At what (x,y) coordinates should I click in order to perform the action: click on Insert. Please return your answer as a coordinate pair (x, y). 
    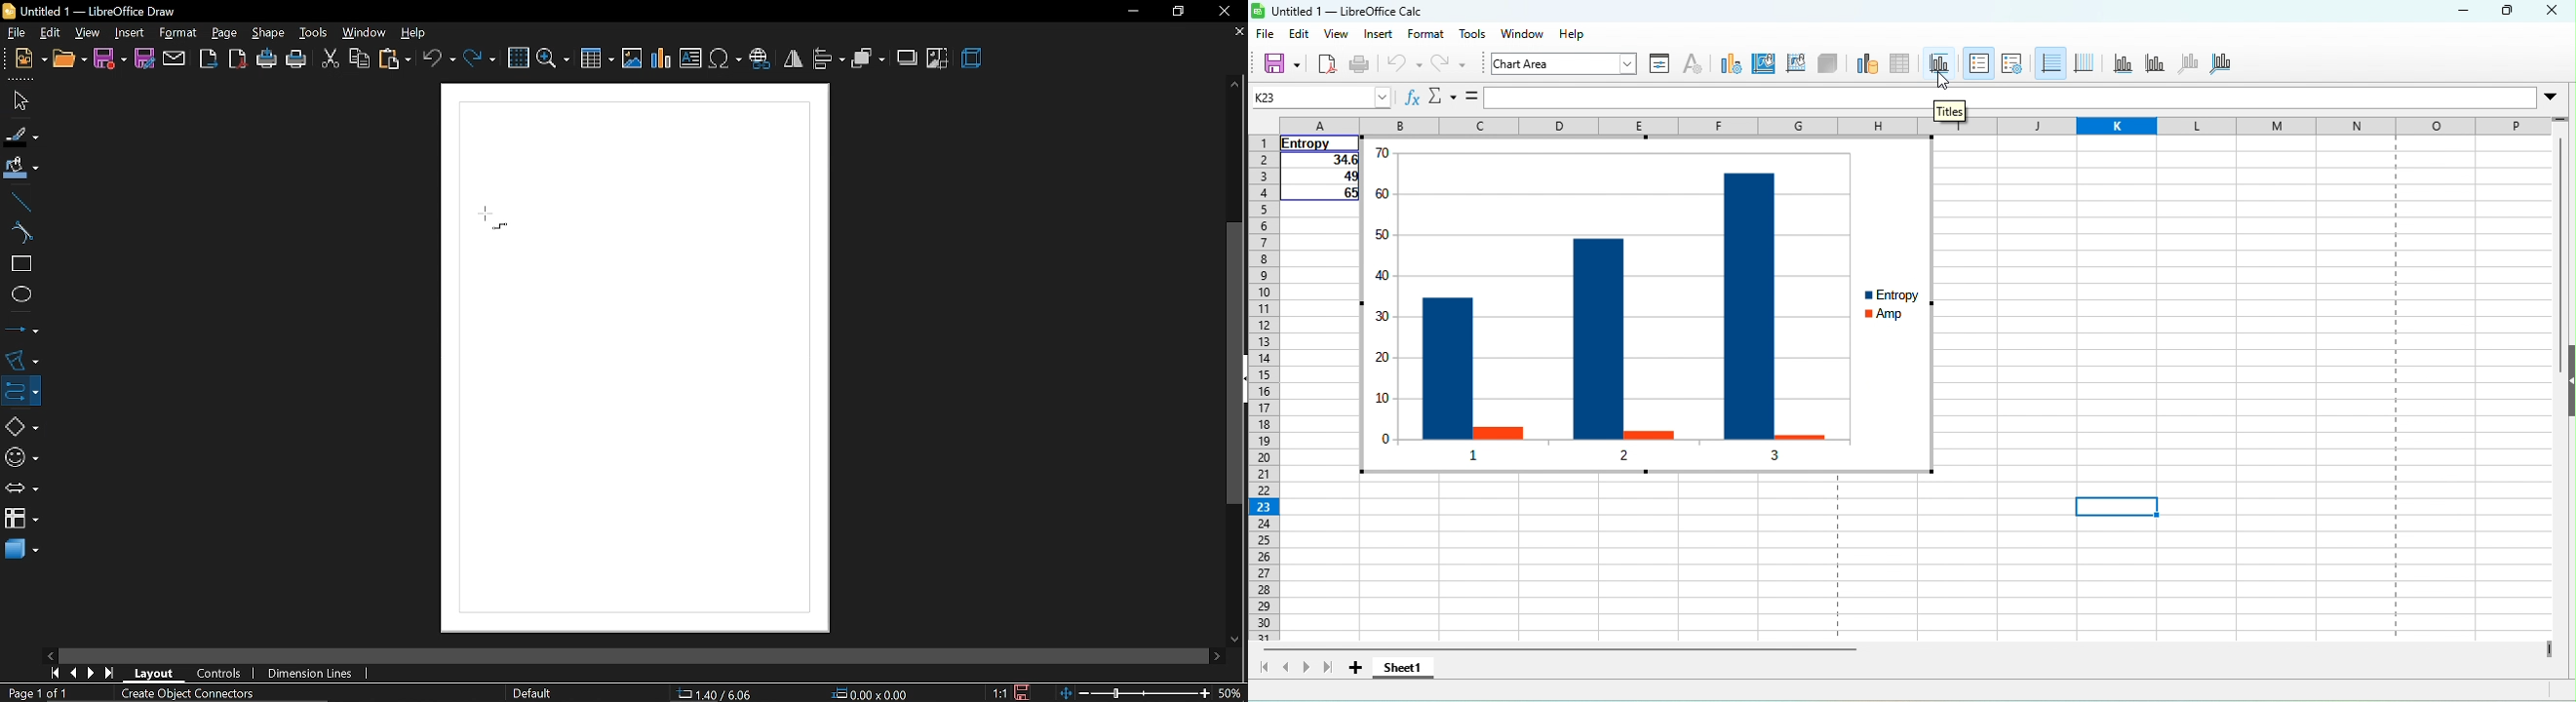
    Looking at the image, I should click on (128, 31).